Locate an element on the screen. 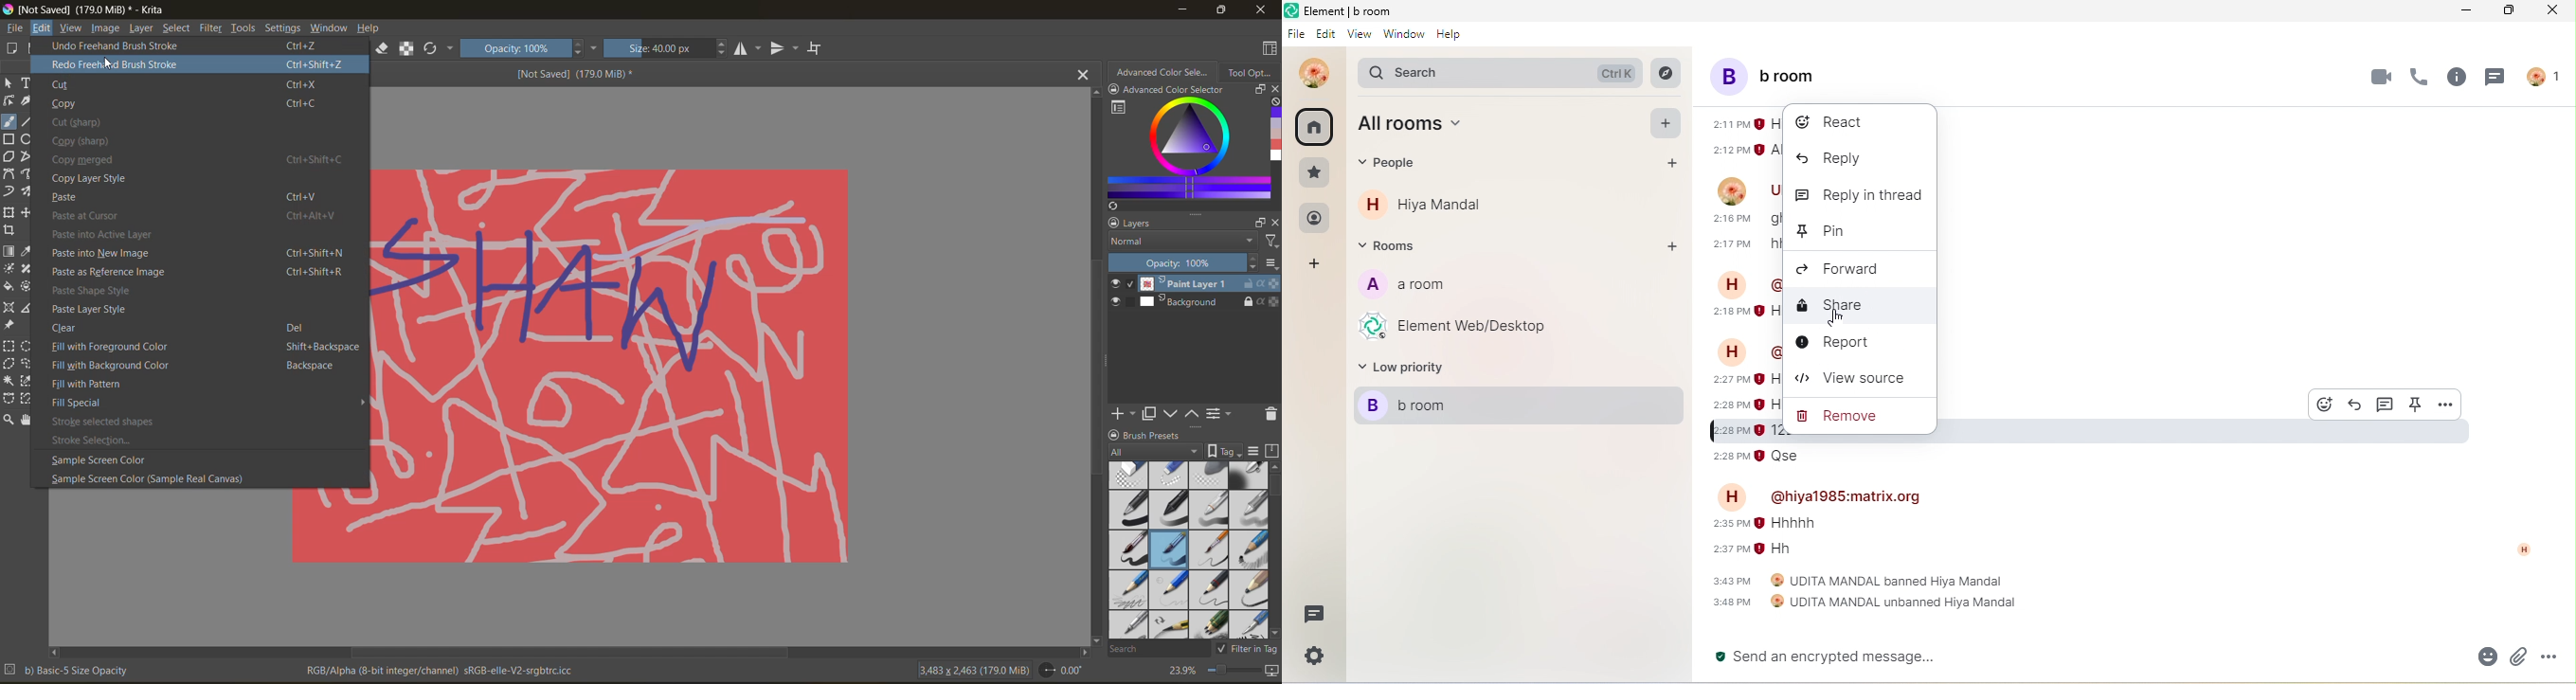  send an encrypted message is located at coordinates (1841, 657).